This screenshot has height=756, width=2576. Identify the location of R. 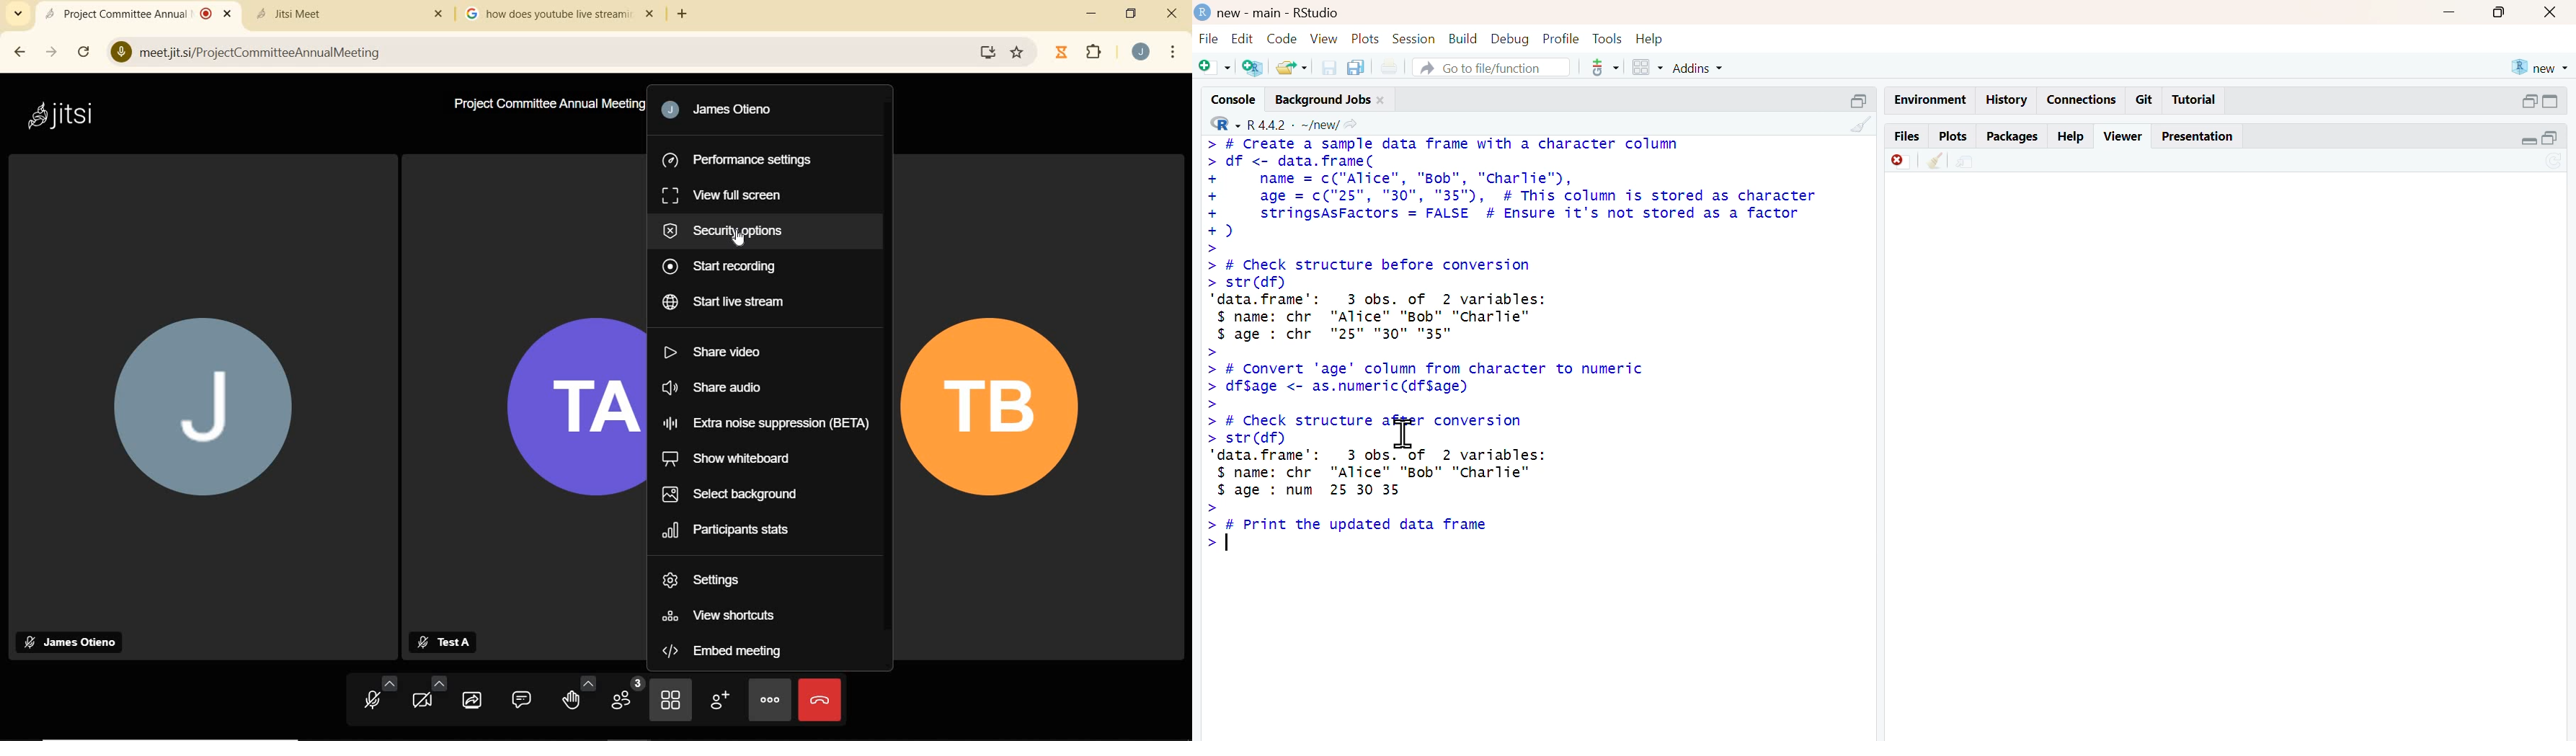
(1225, 123).